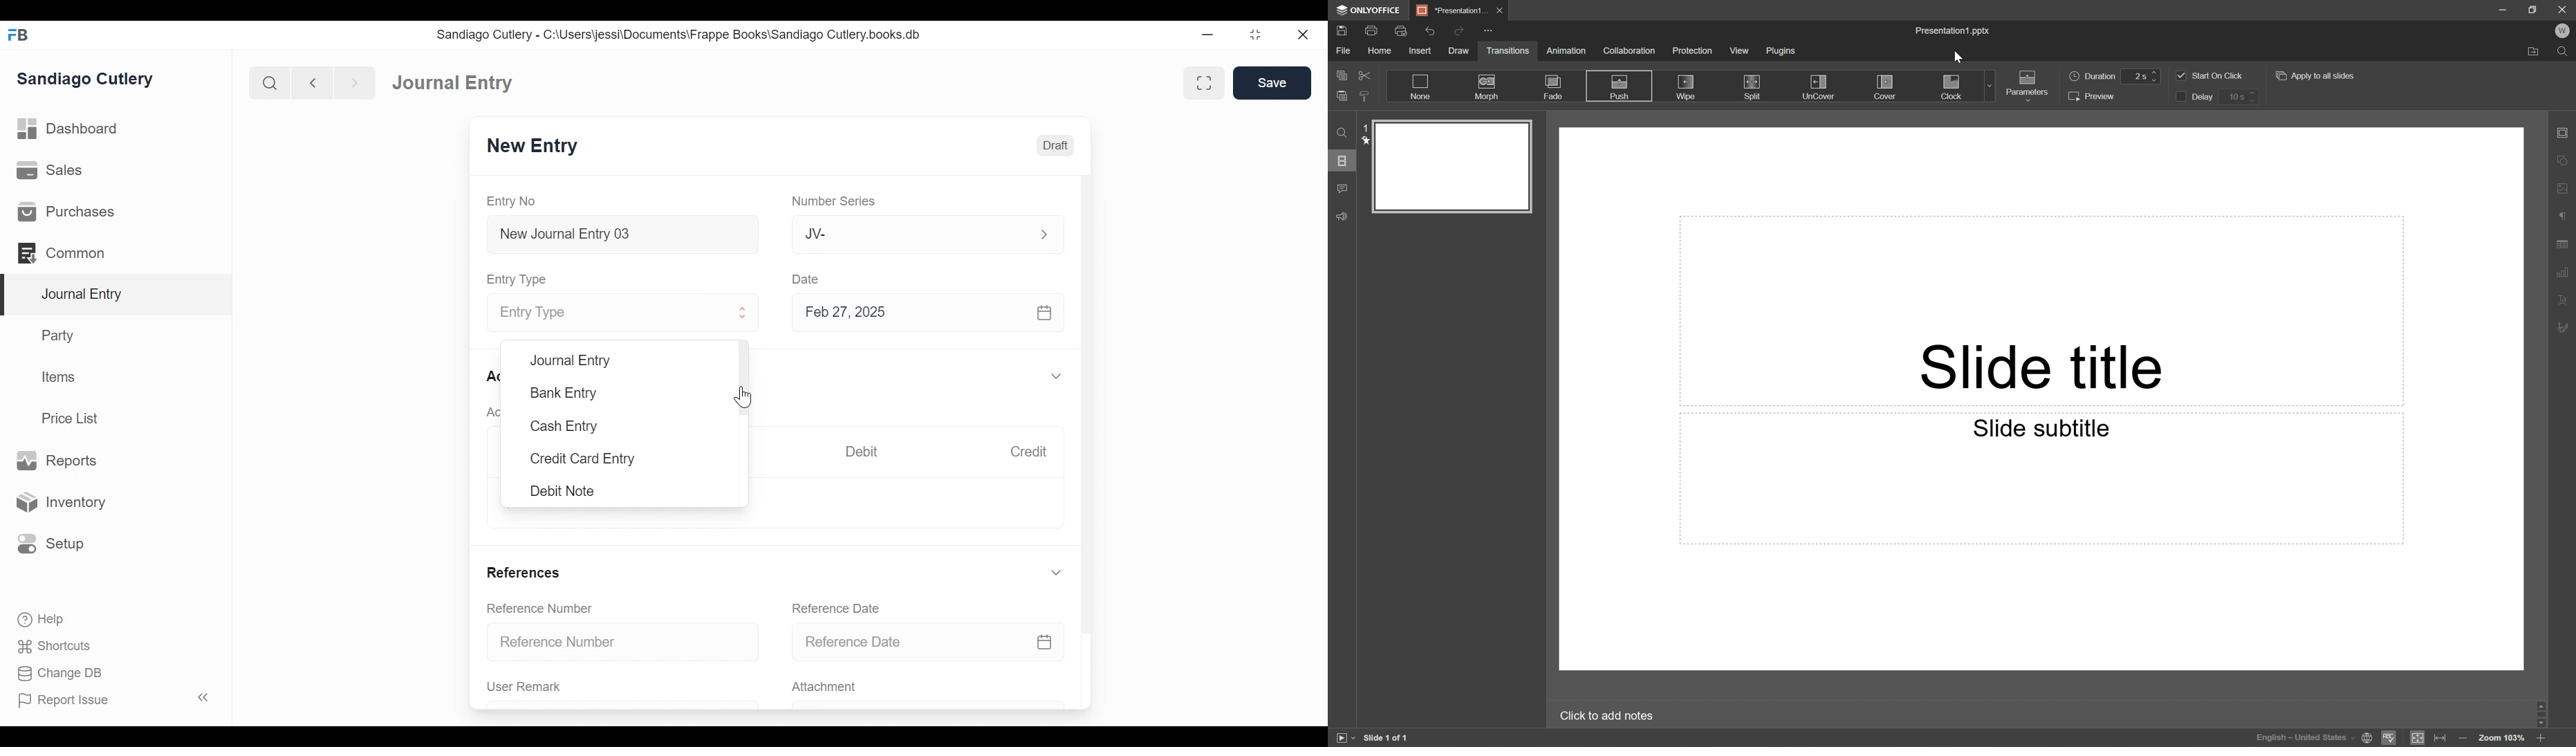  I want to click on Expand, so click(744, 313).